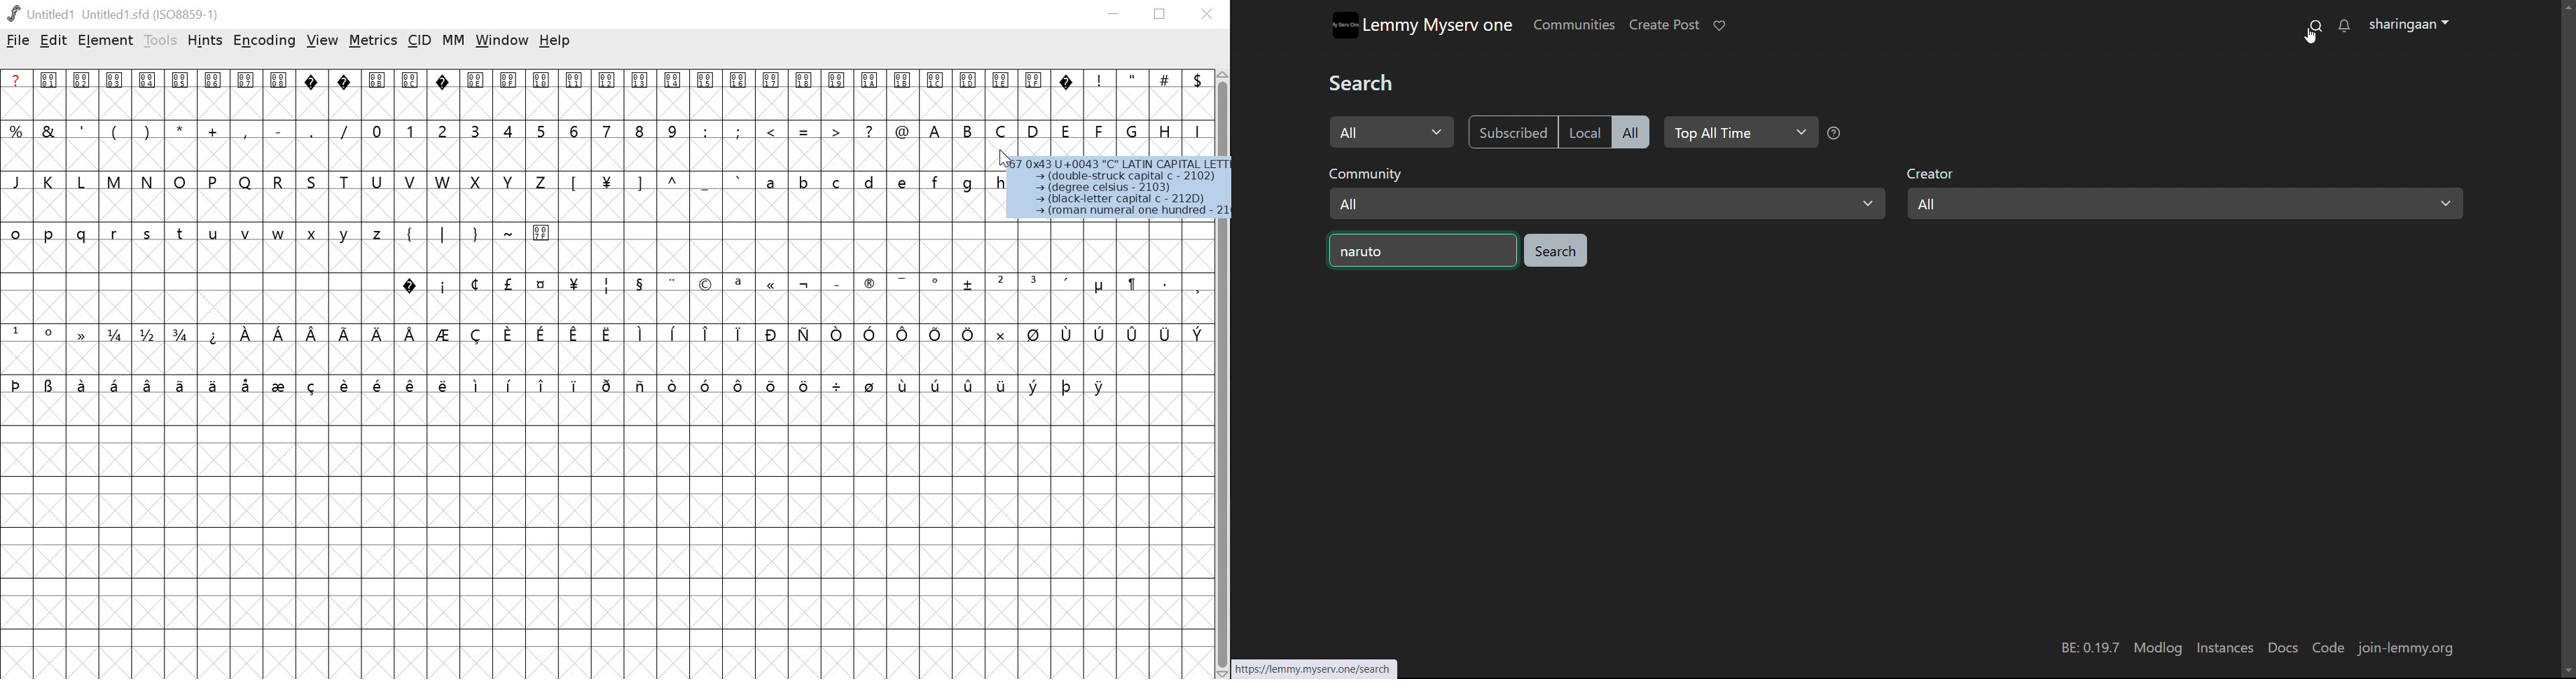 Image resolution: width=2576 pixels, height=700 pixels. I want to click on select relevance, so click(1739, 132).